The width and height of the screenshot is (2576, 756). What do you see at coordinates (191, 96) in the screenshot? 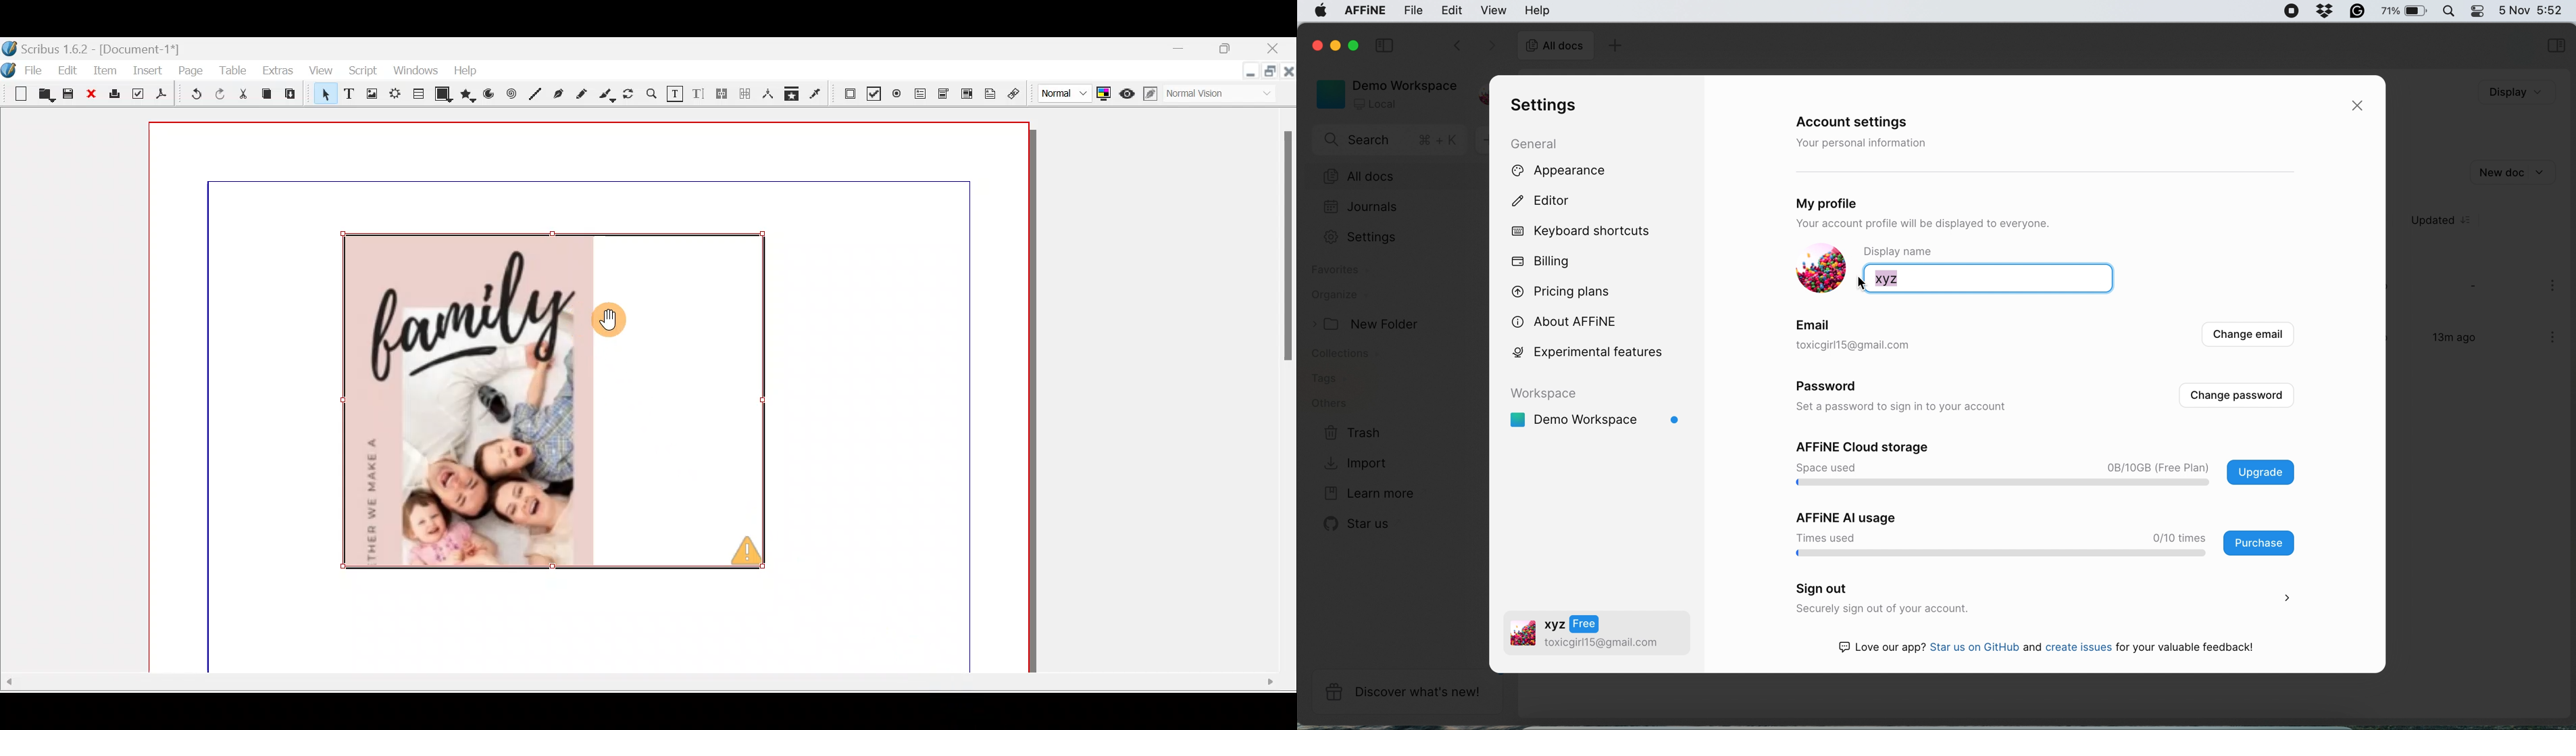
I see `Undo` at bounding box center [191, 96].